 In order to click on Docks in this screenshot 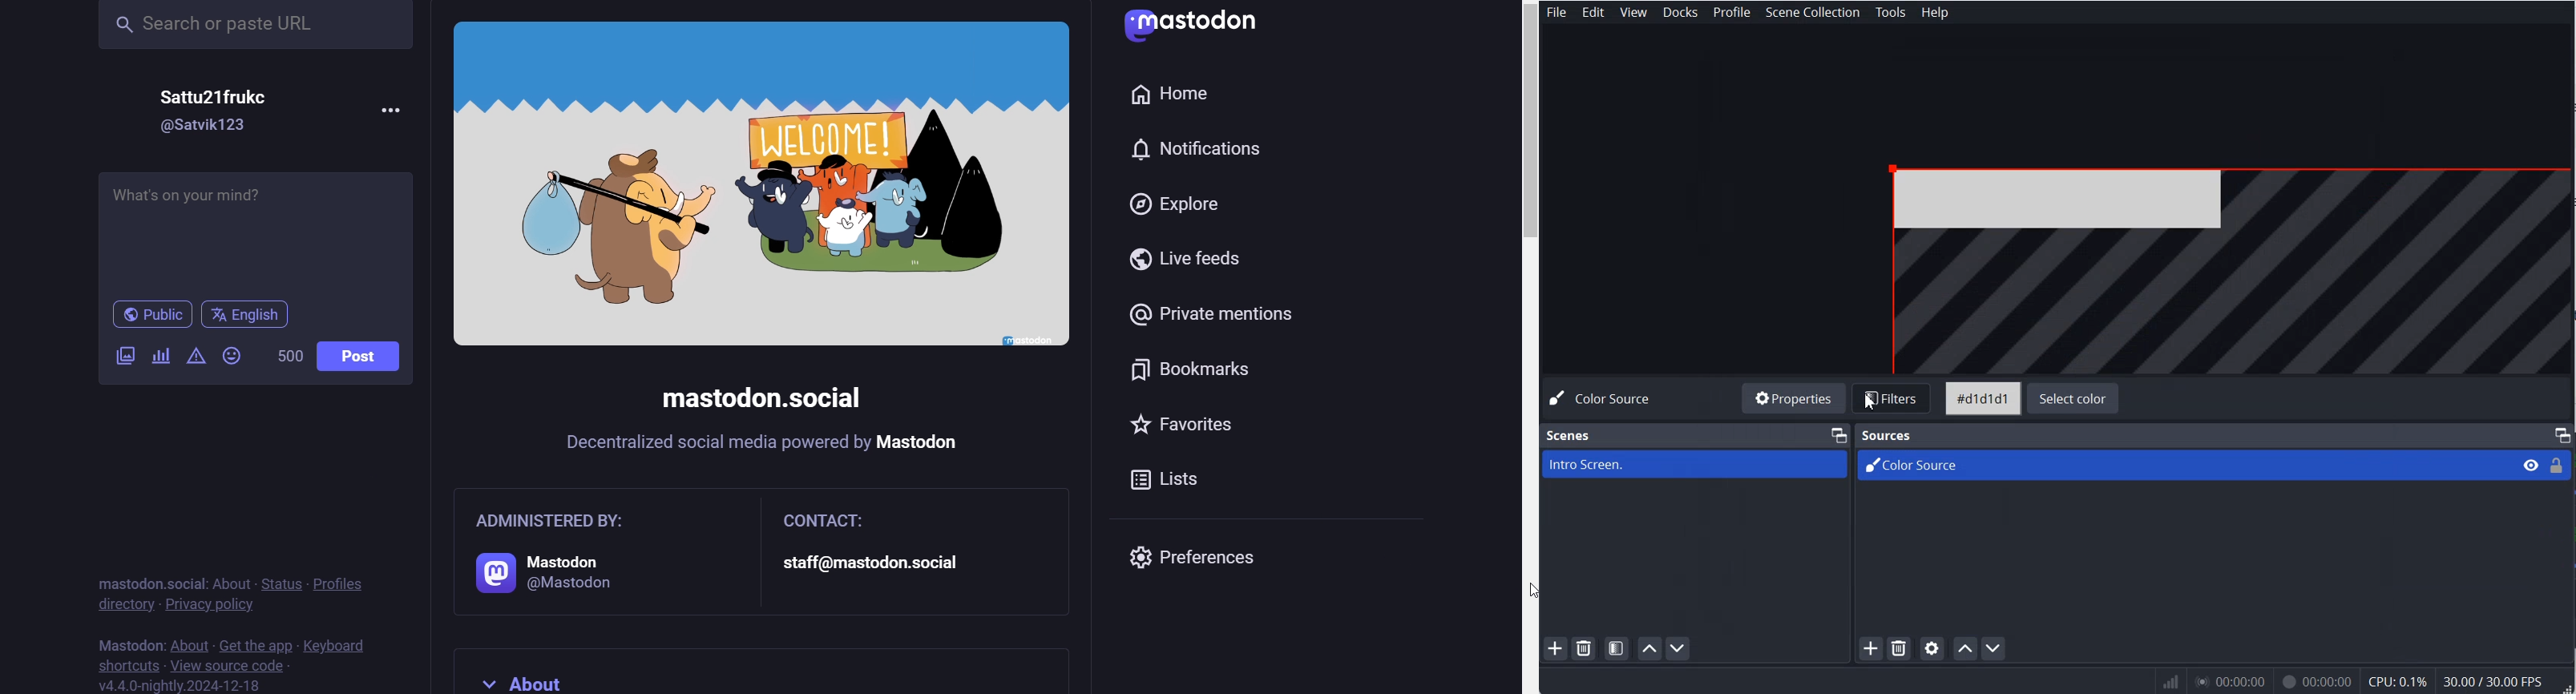, I will do `click(1681, 12)`.